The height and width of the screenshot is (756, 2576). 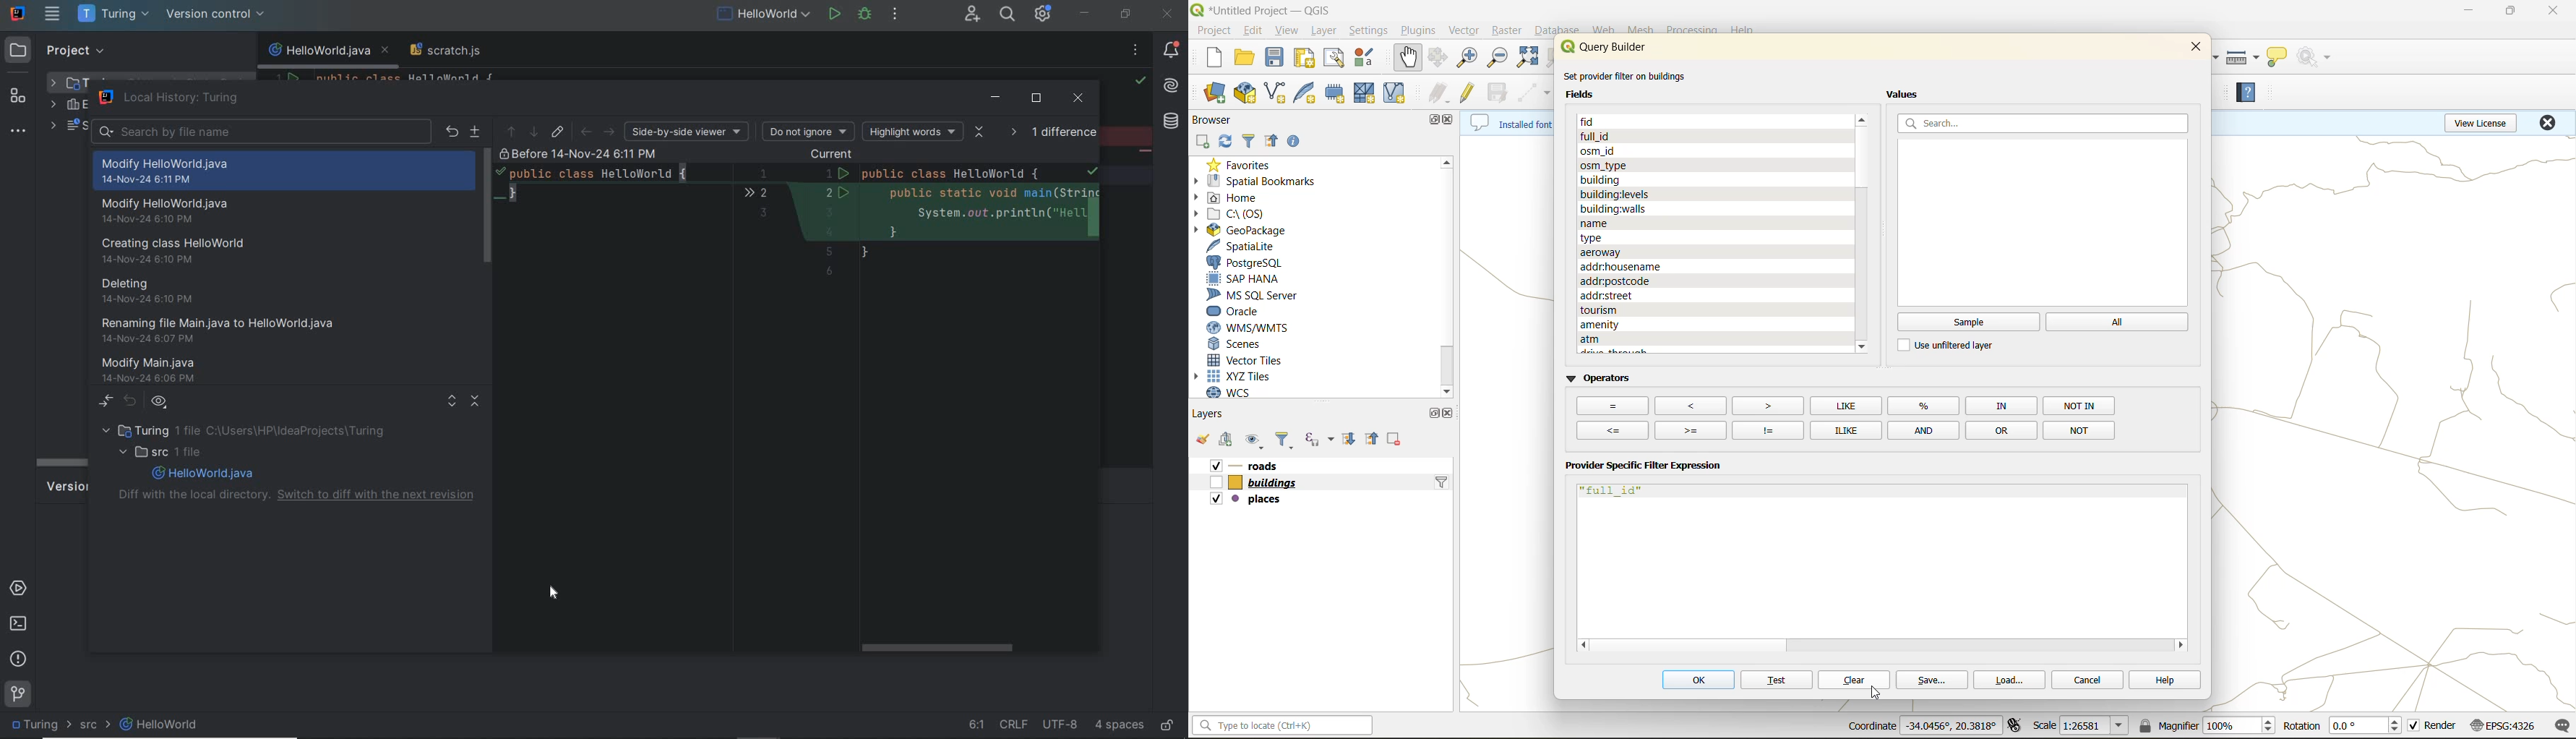 I want to click on previous difference, so click(x=513, y=130).